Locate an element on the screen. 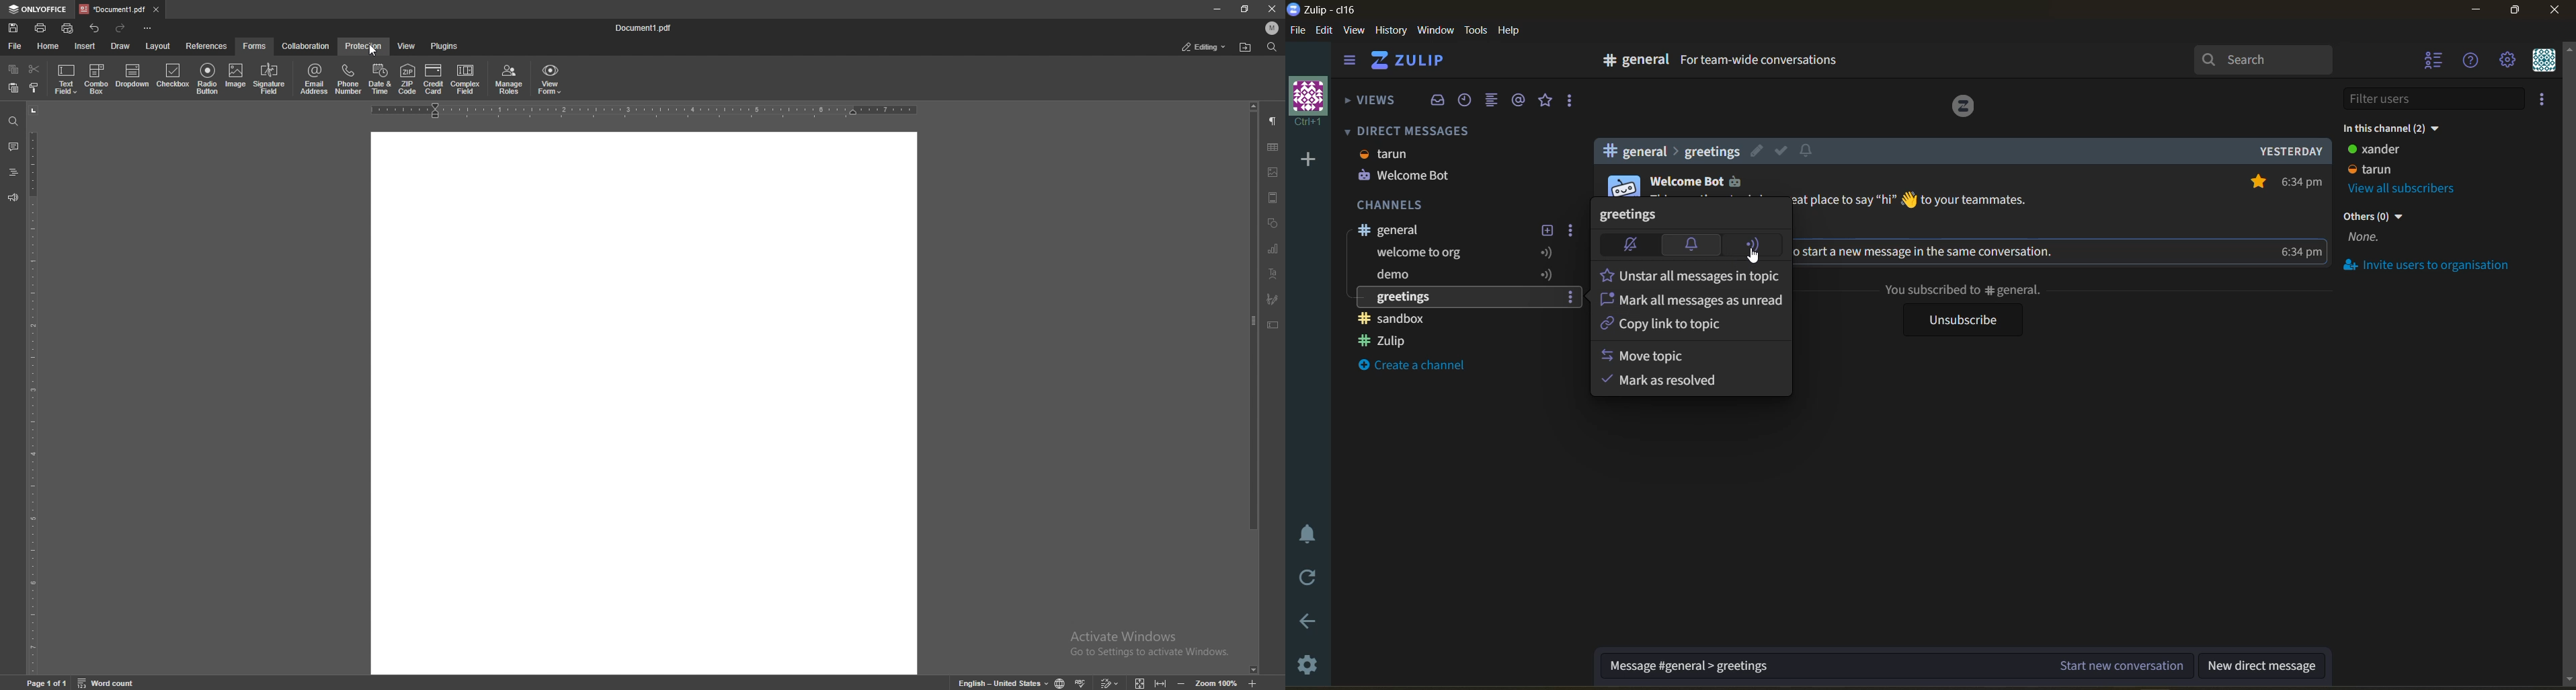 This screenshot has height=700, width=2576. text field is located at coordinates (67, 79).